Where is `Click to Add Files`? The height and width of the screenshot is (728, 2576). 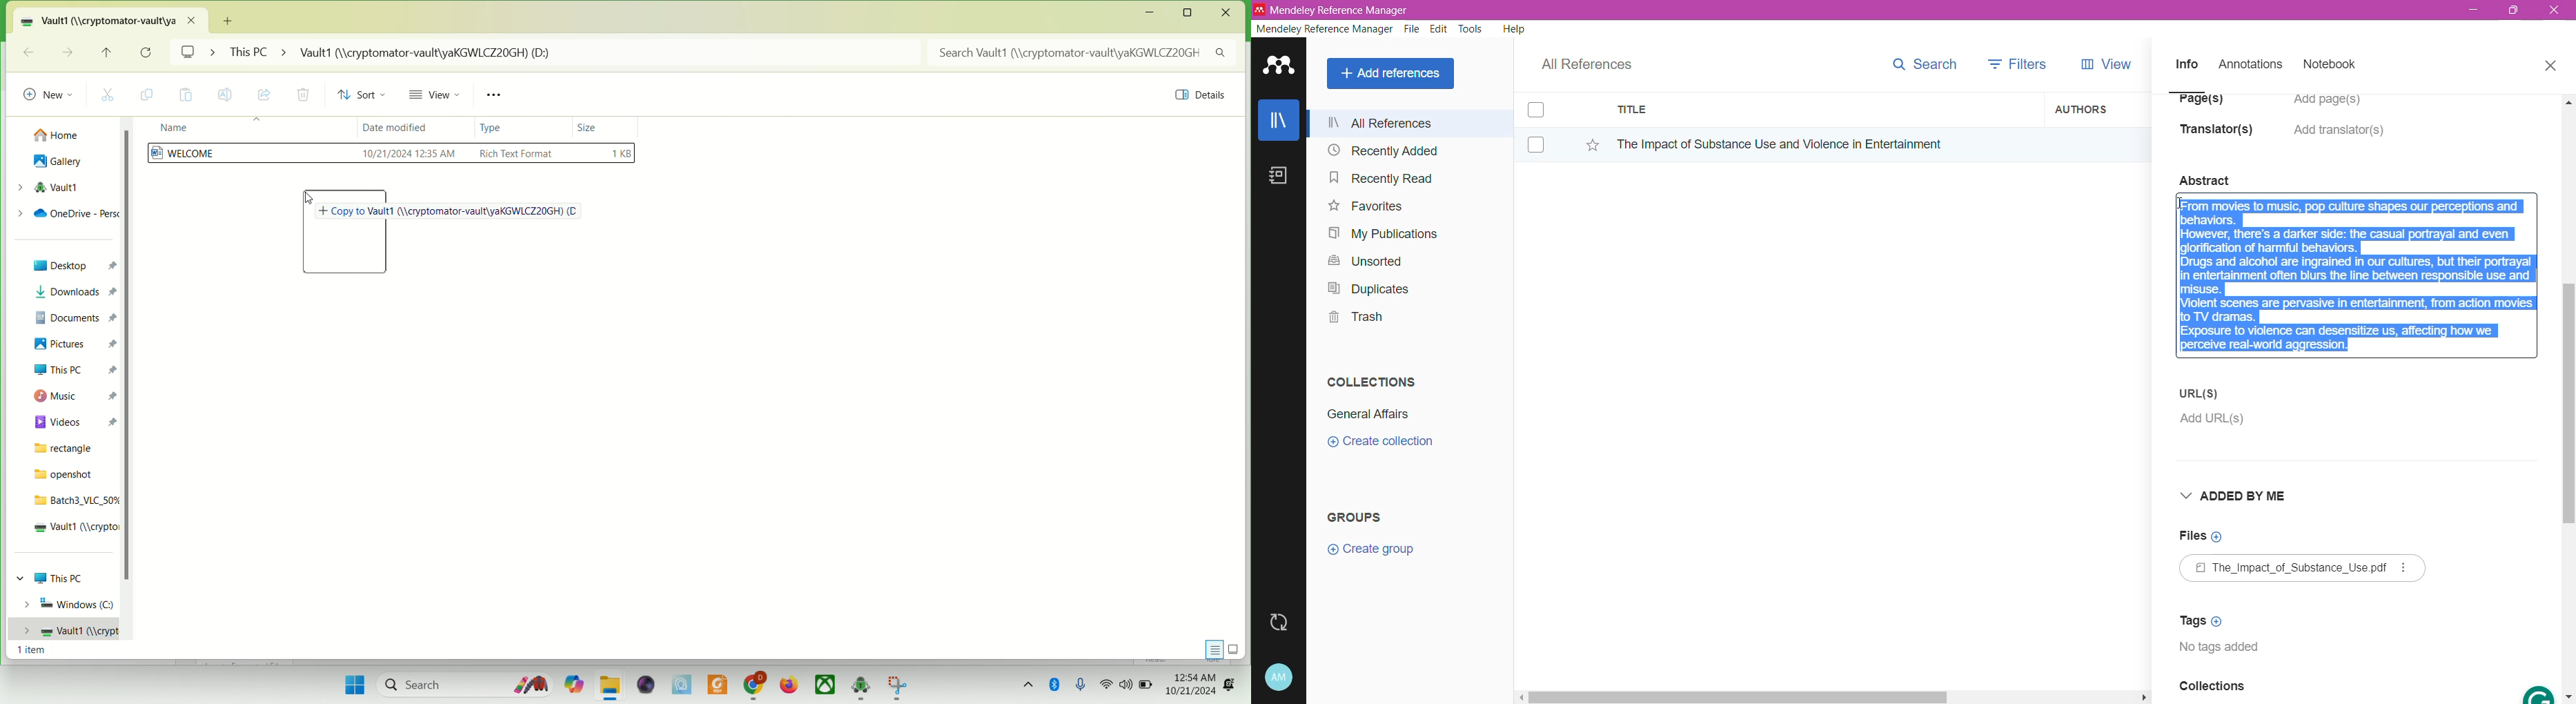
Click to Add Files is located at coordinates (2200, 537).